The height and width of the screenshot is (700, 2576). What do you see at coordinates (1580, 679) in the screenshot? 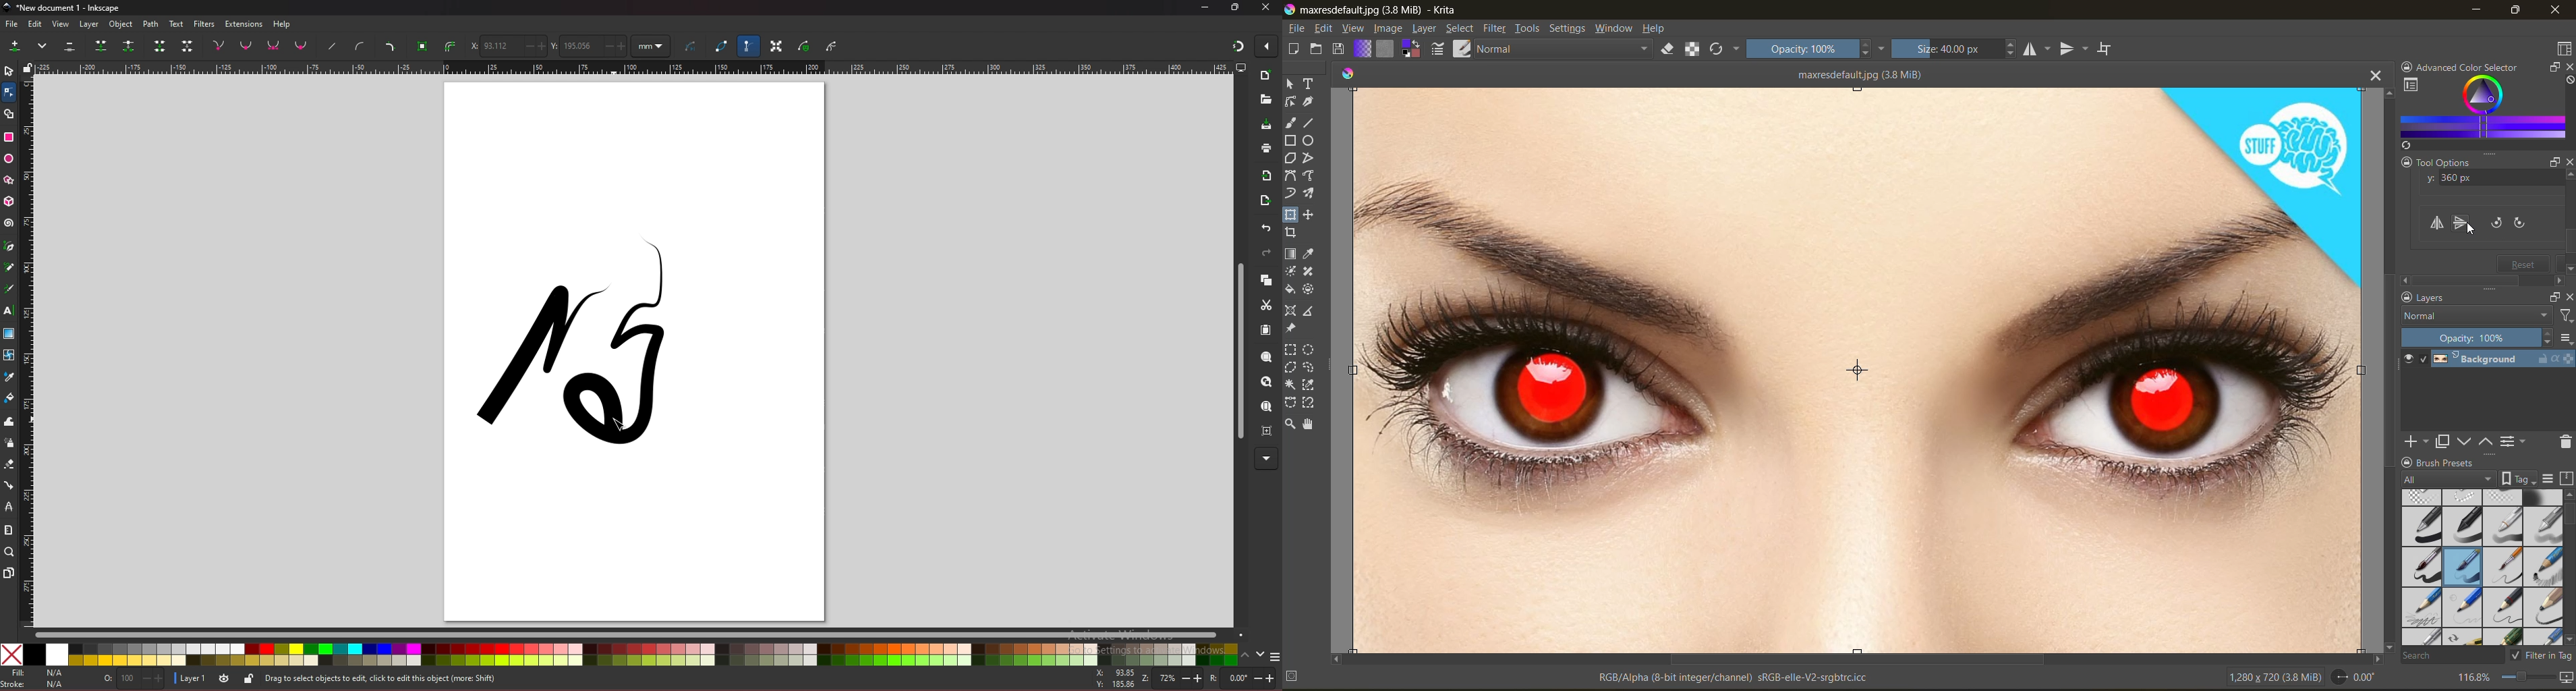
I see `metadata` at bounding box center [1580, 679].